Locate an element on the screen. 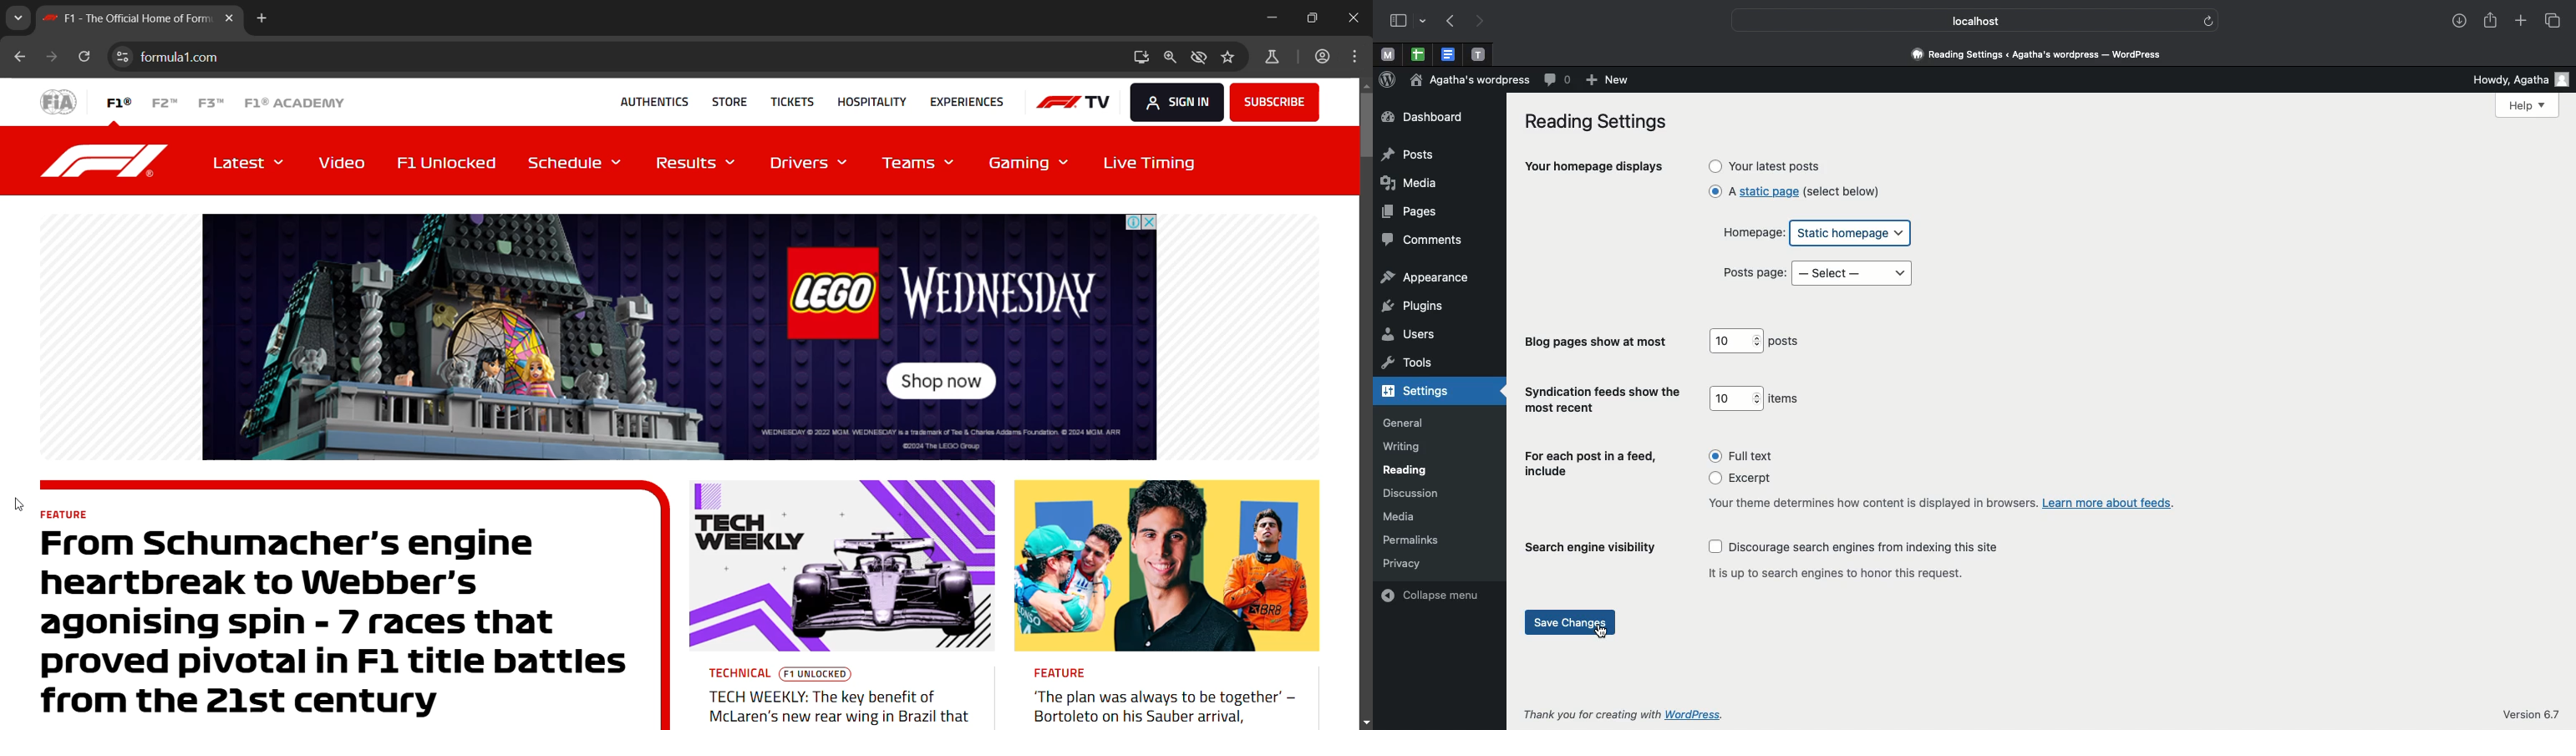 The image size is (2576, 756). click to go back is located at coordinates (20, 59).